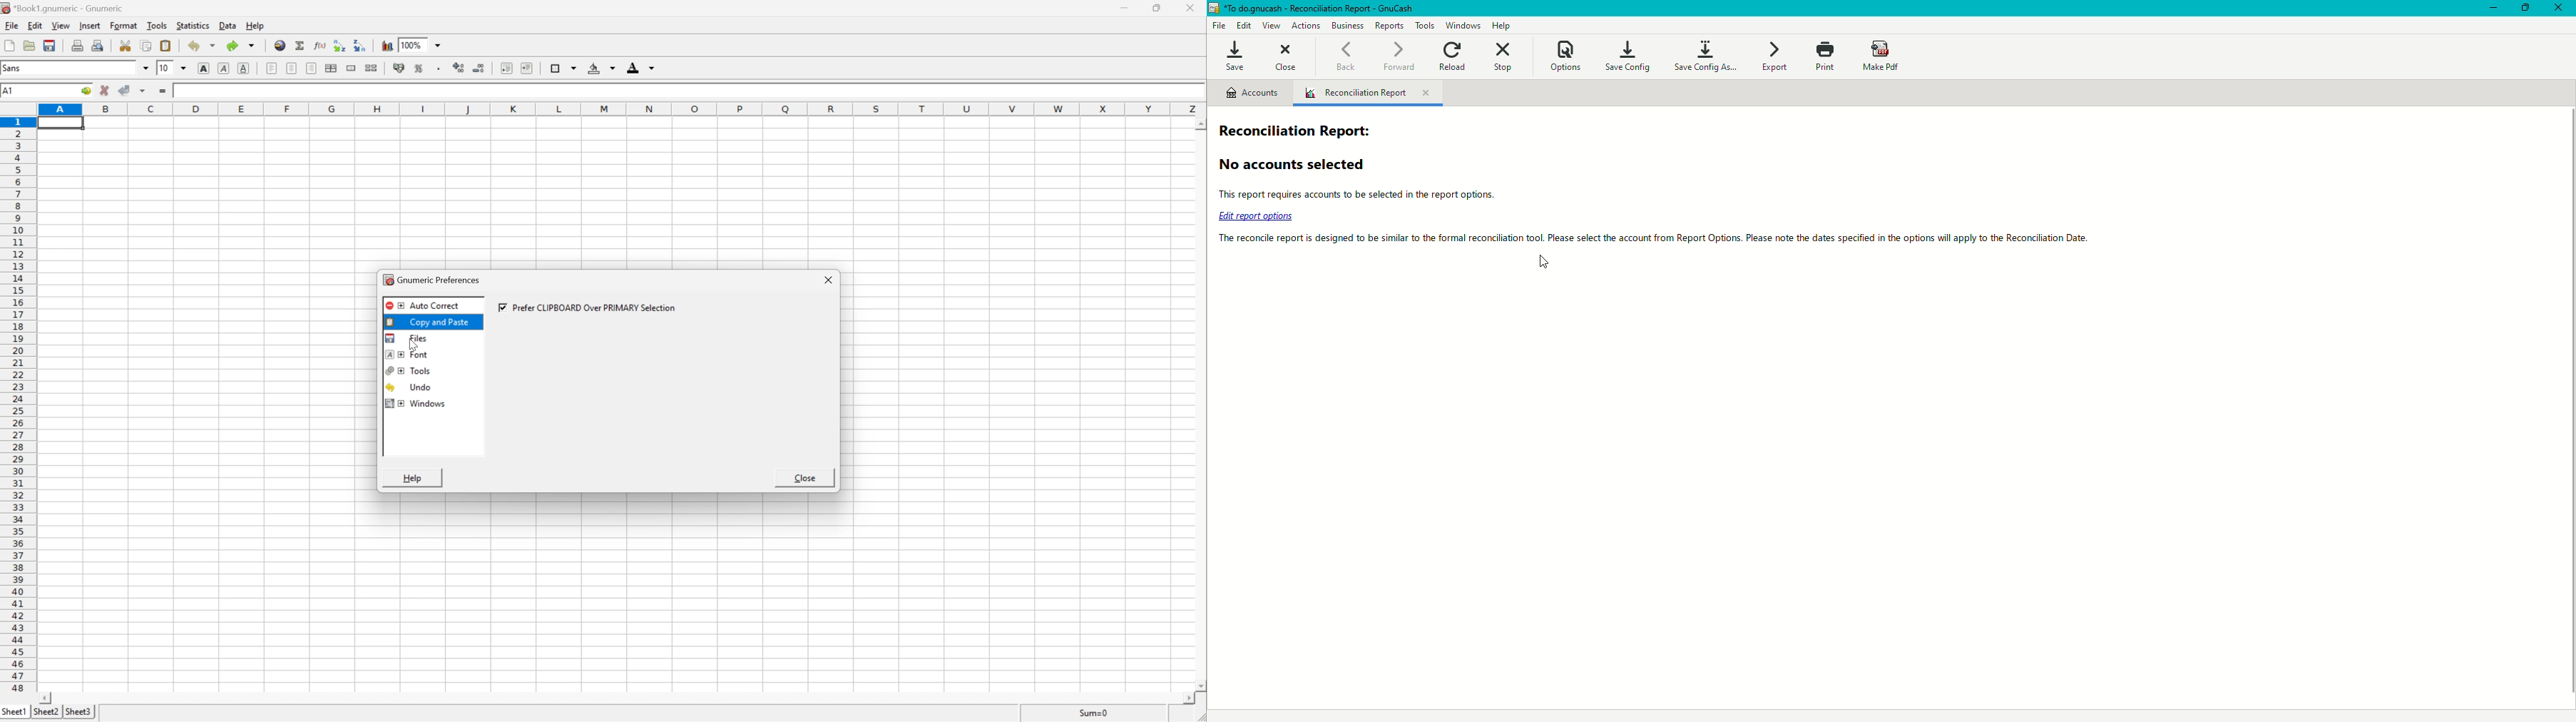 Image resolution: width=2576 pixels, height=728 pixels. I want to click on File, so click(1222, 26).